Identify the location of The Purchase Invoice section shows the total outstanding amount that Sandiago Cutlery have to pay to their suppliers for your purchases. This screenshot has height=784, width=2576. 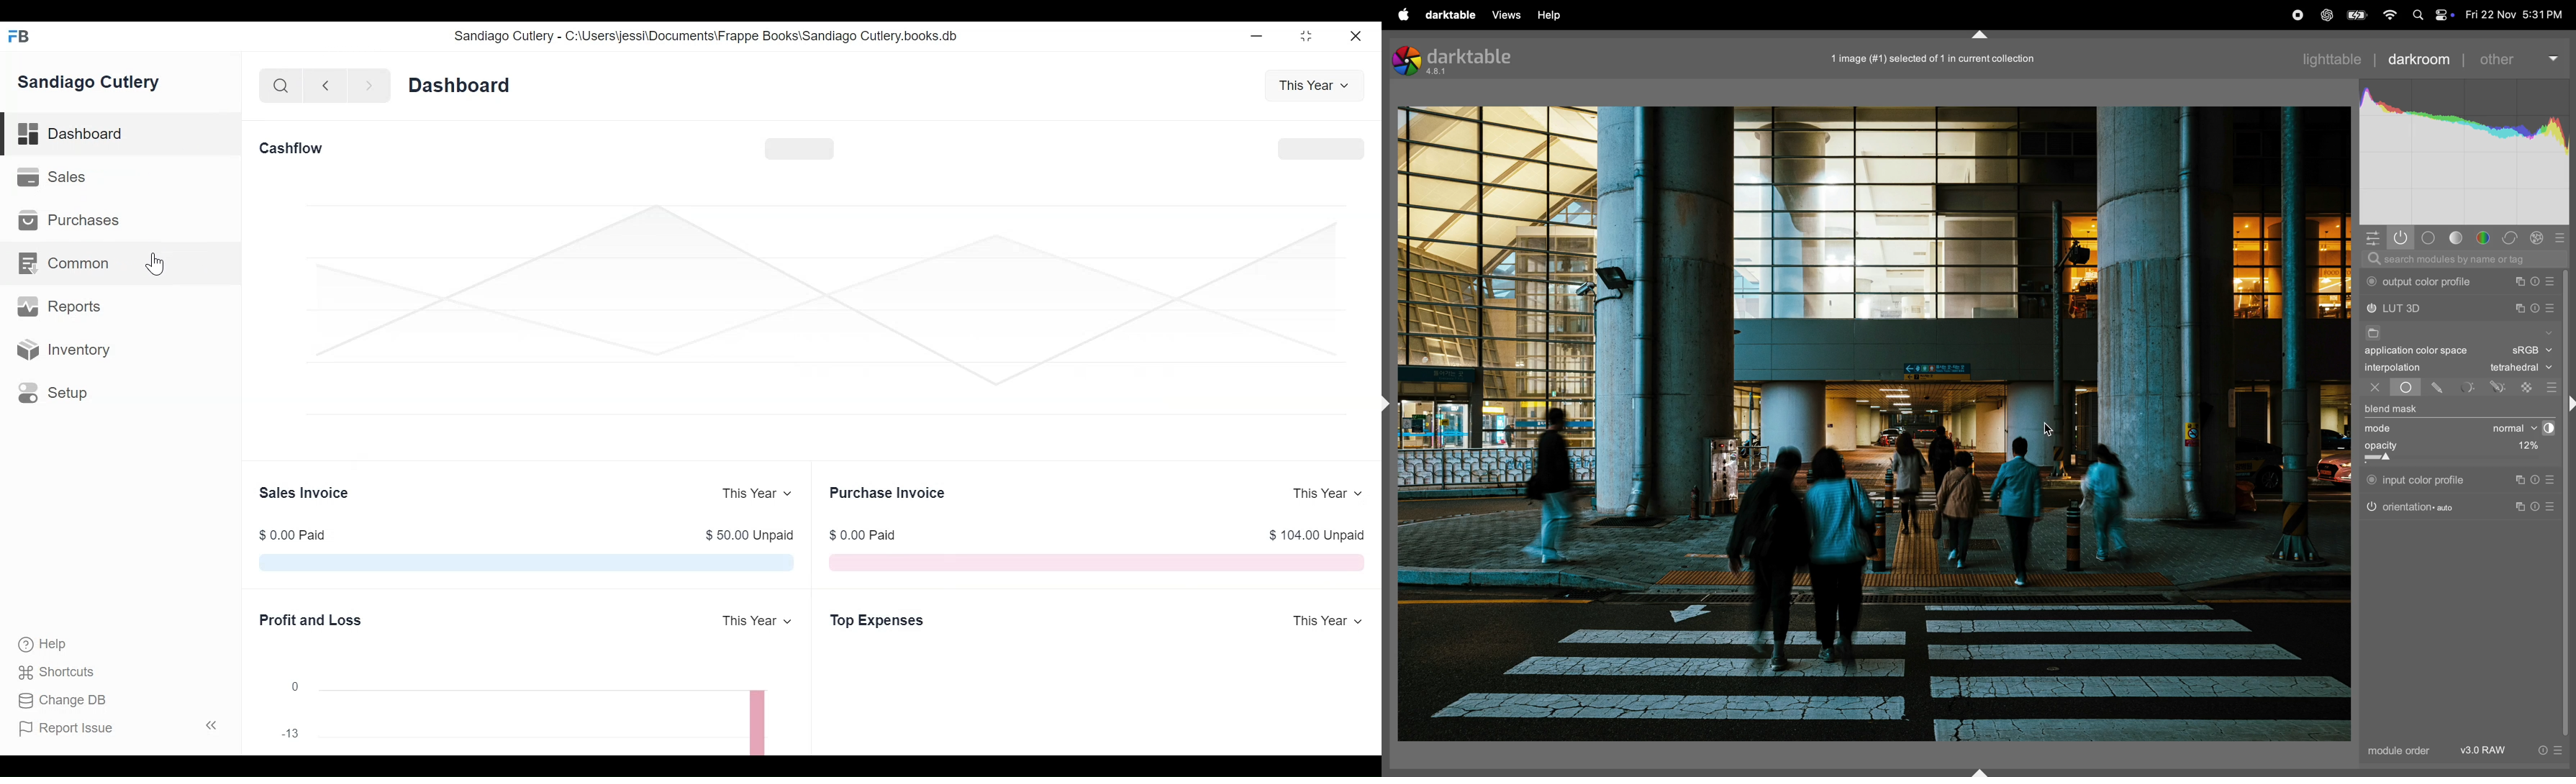
(1095, 562).